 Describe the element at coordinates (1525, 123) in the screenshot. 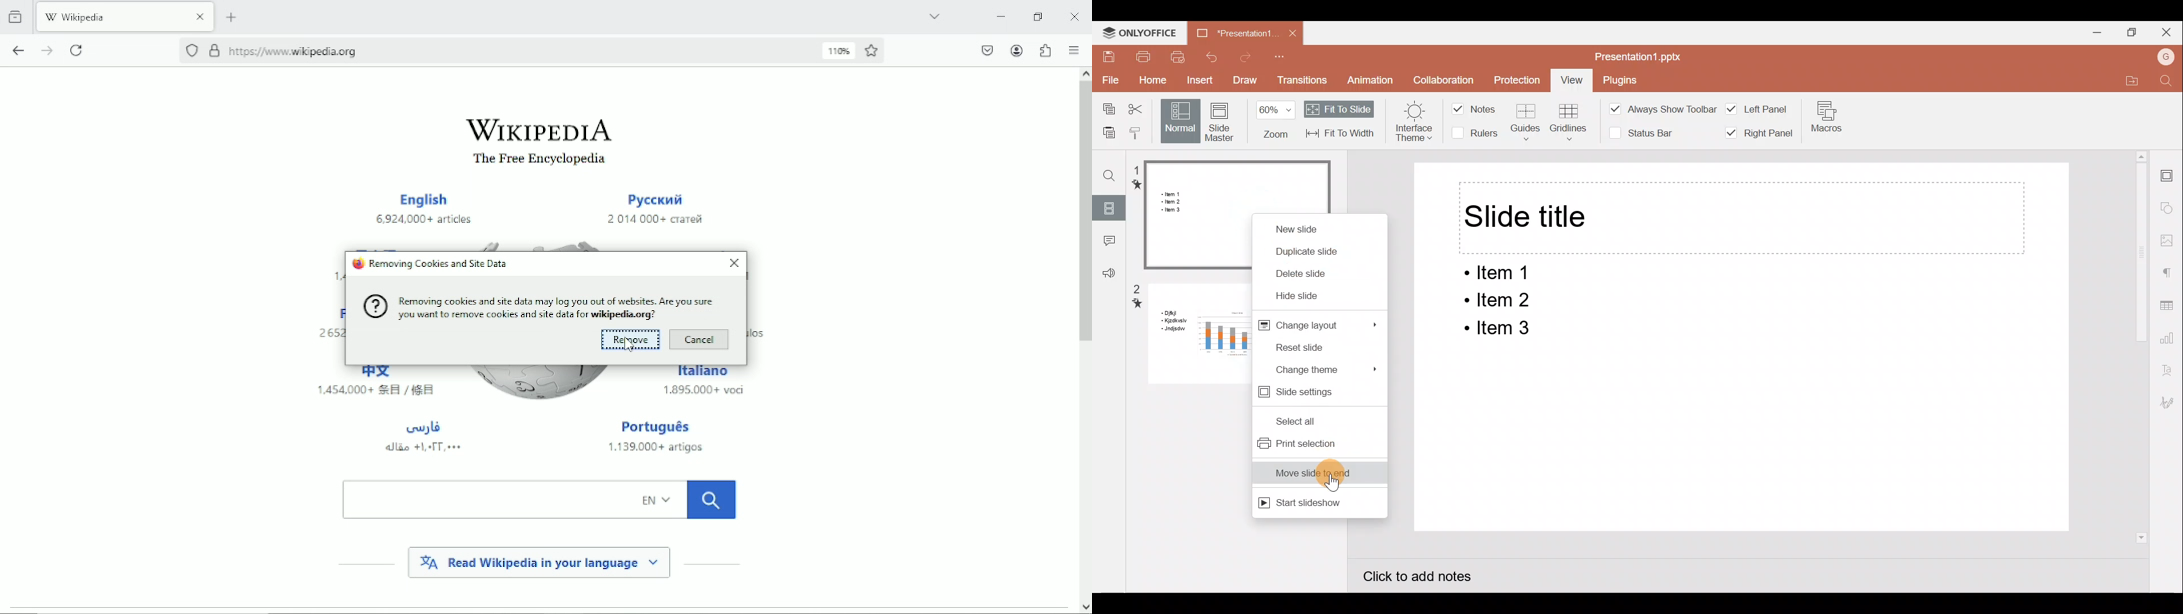

I see `Guides` at that location.